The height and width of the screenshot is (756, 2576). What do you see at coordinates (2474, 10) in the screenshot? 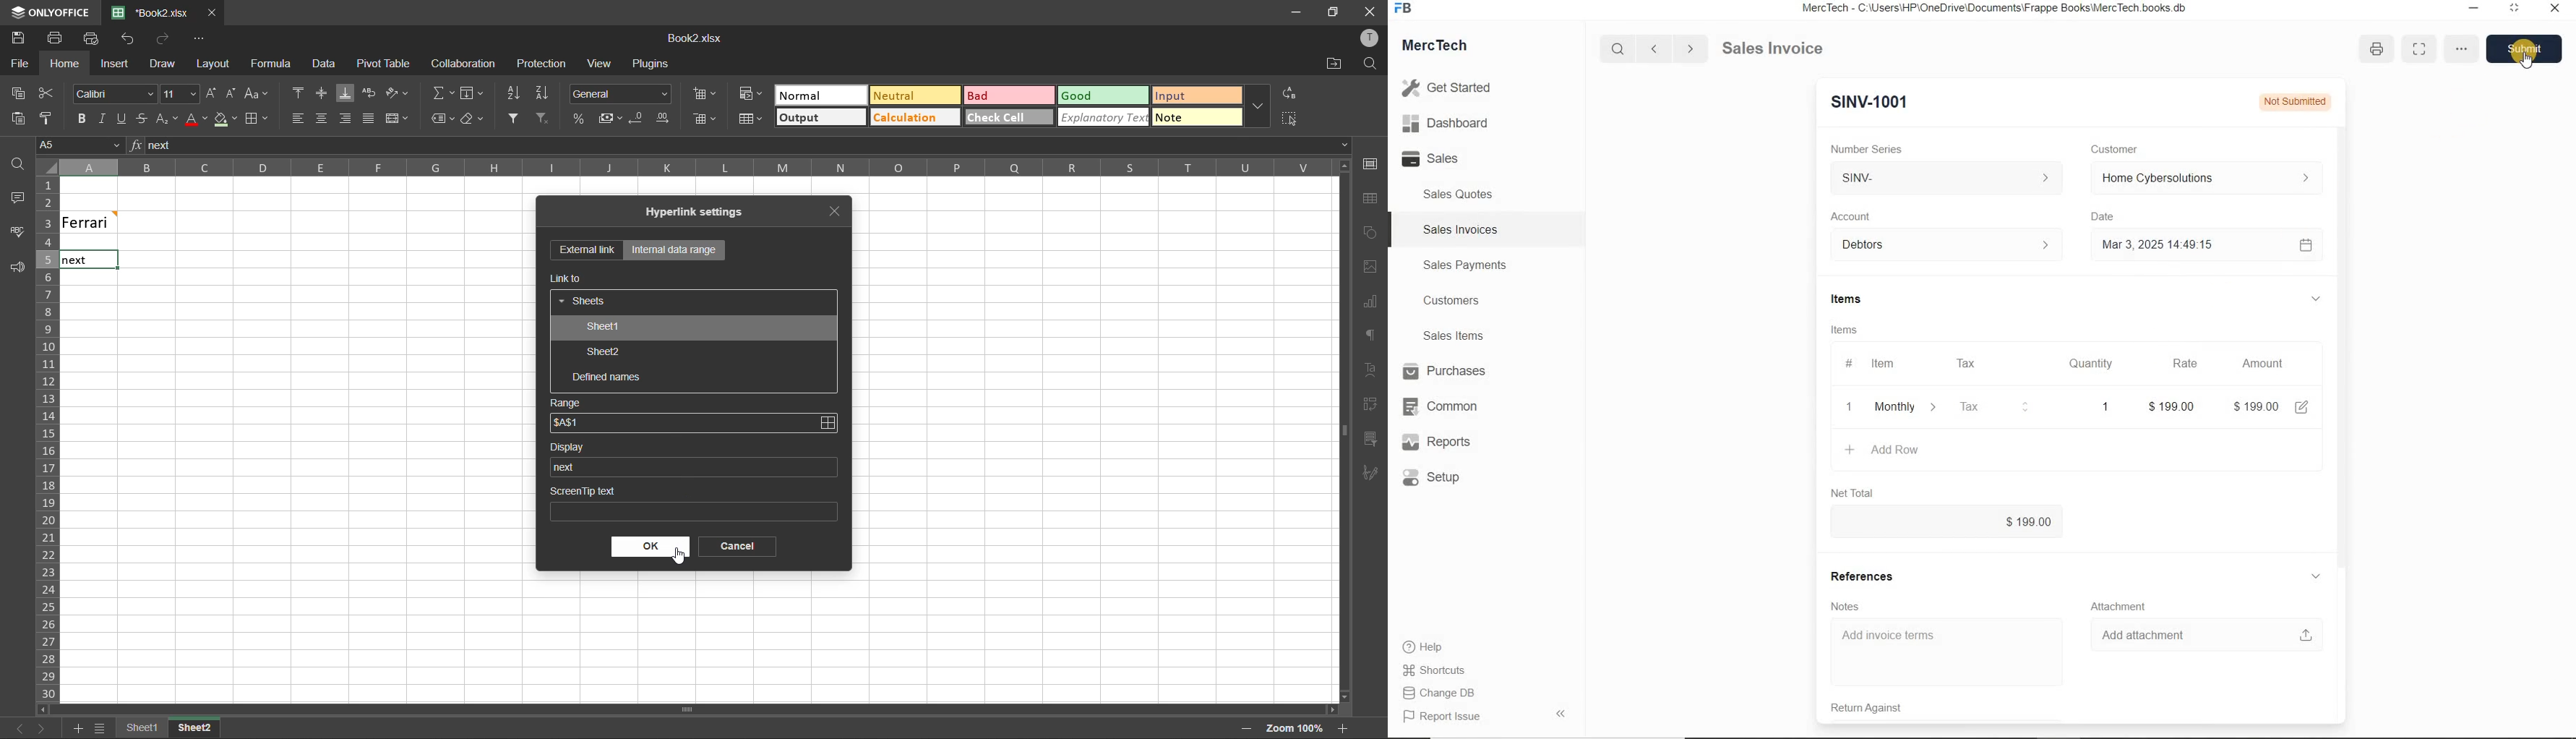
I see `Minimize` at bounding box center [2474, 10].